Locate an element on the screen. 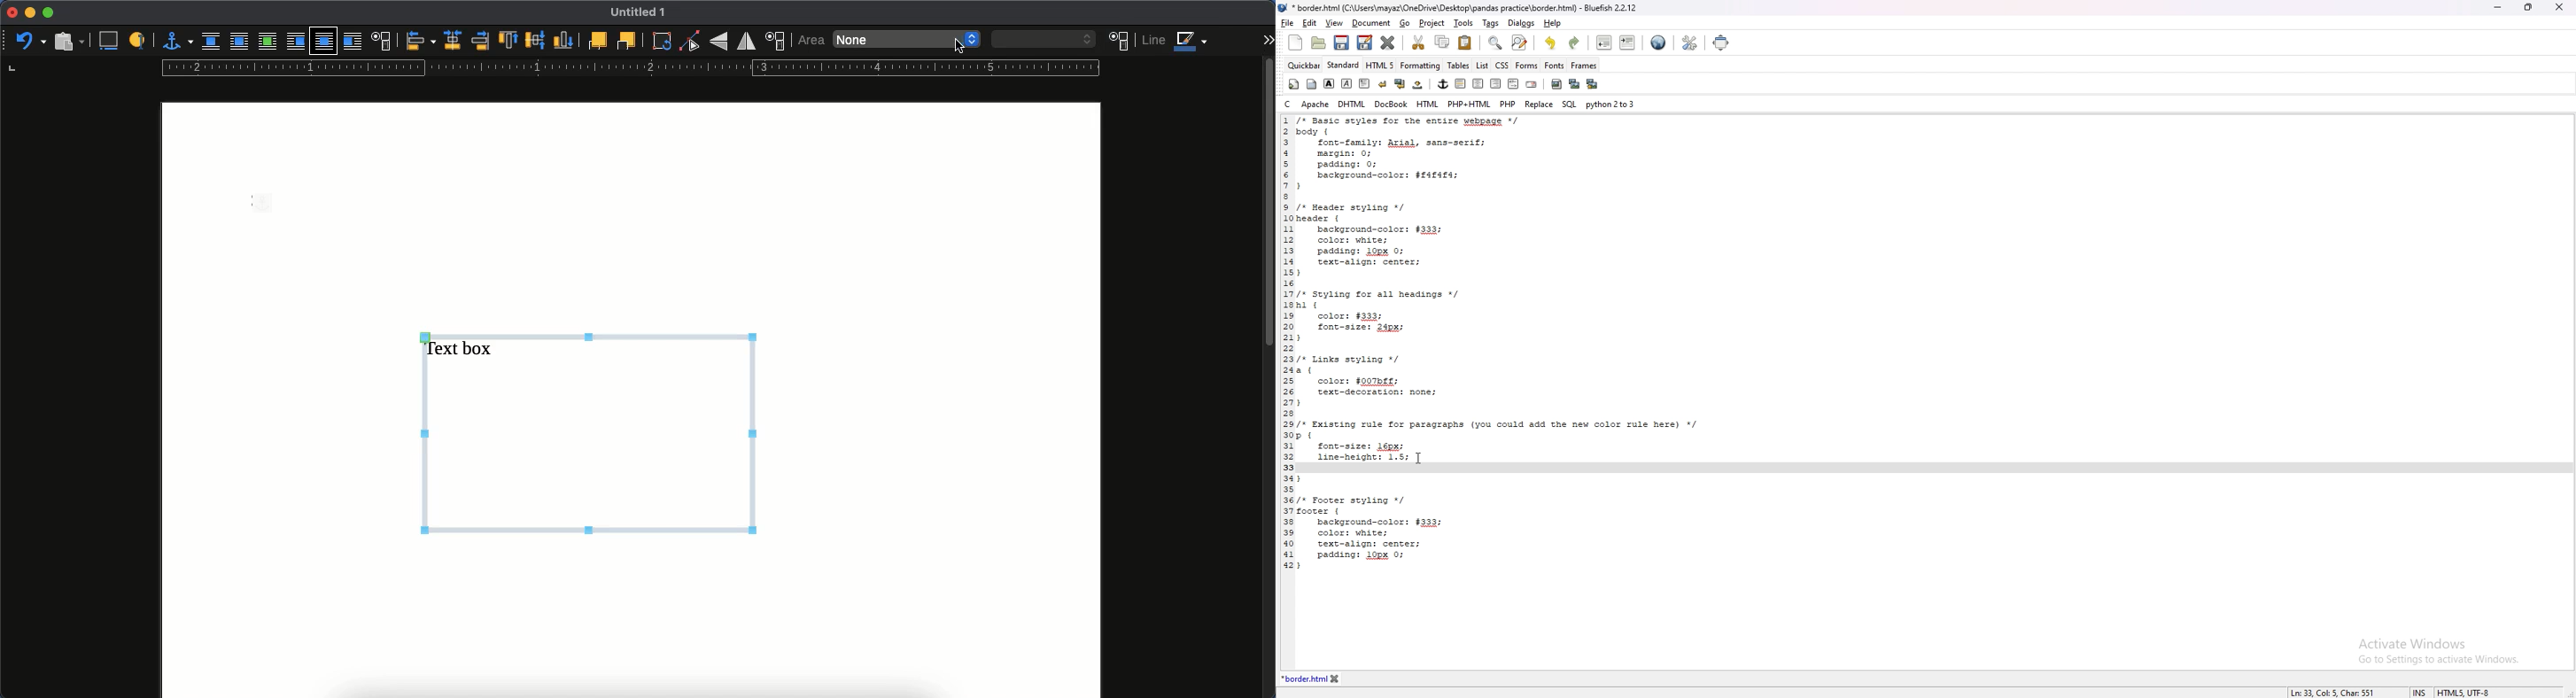 This screenshot has width=2576, height=700. rotate is located at coordinates (662, 43).